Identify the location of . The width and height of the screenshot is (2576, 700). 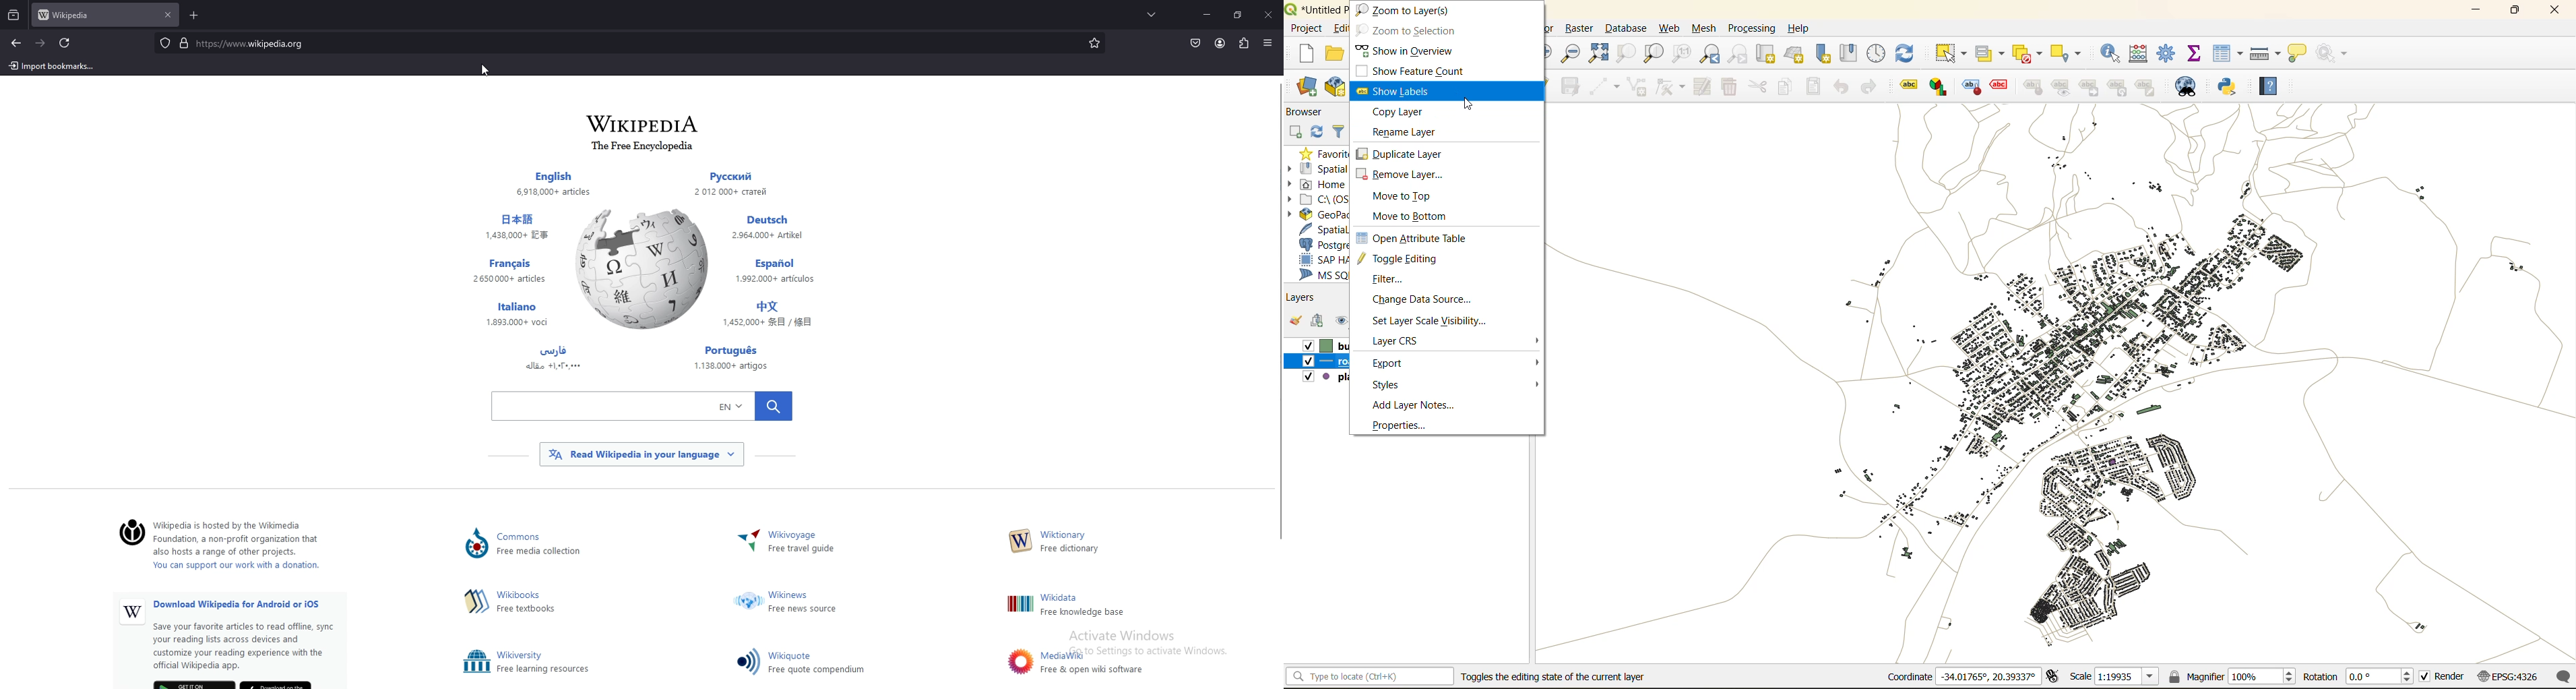
(749, 603).